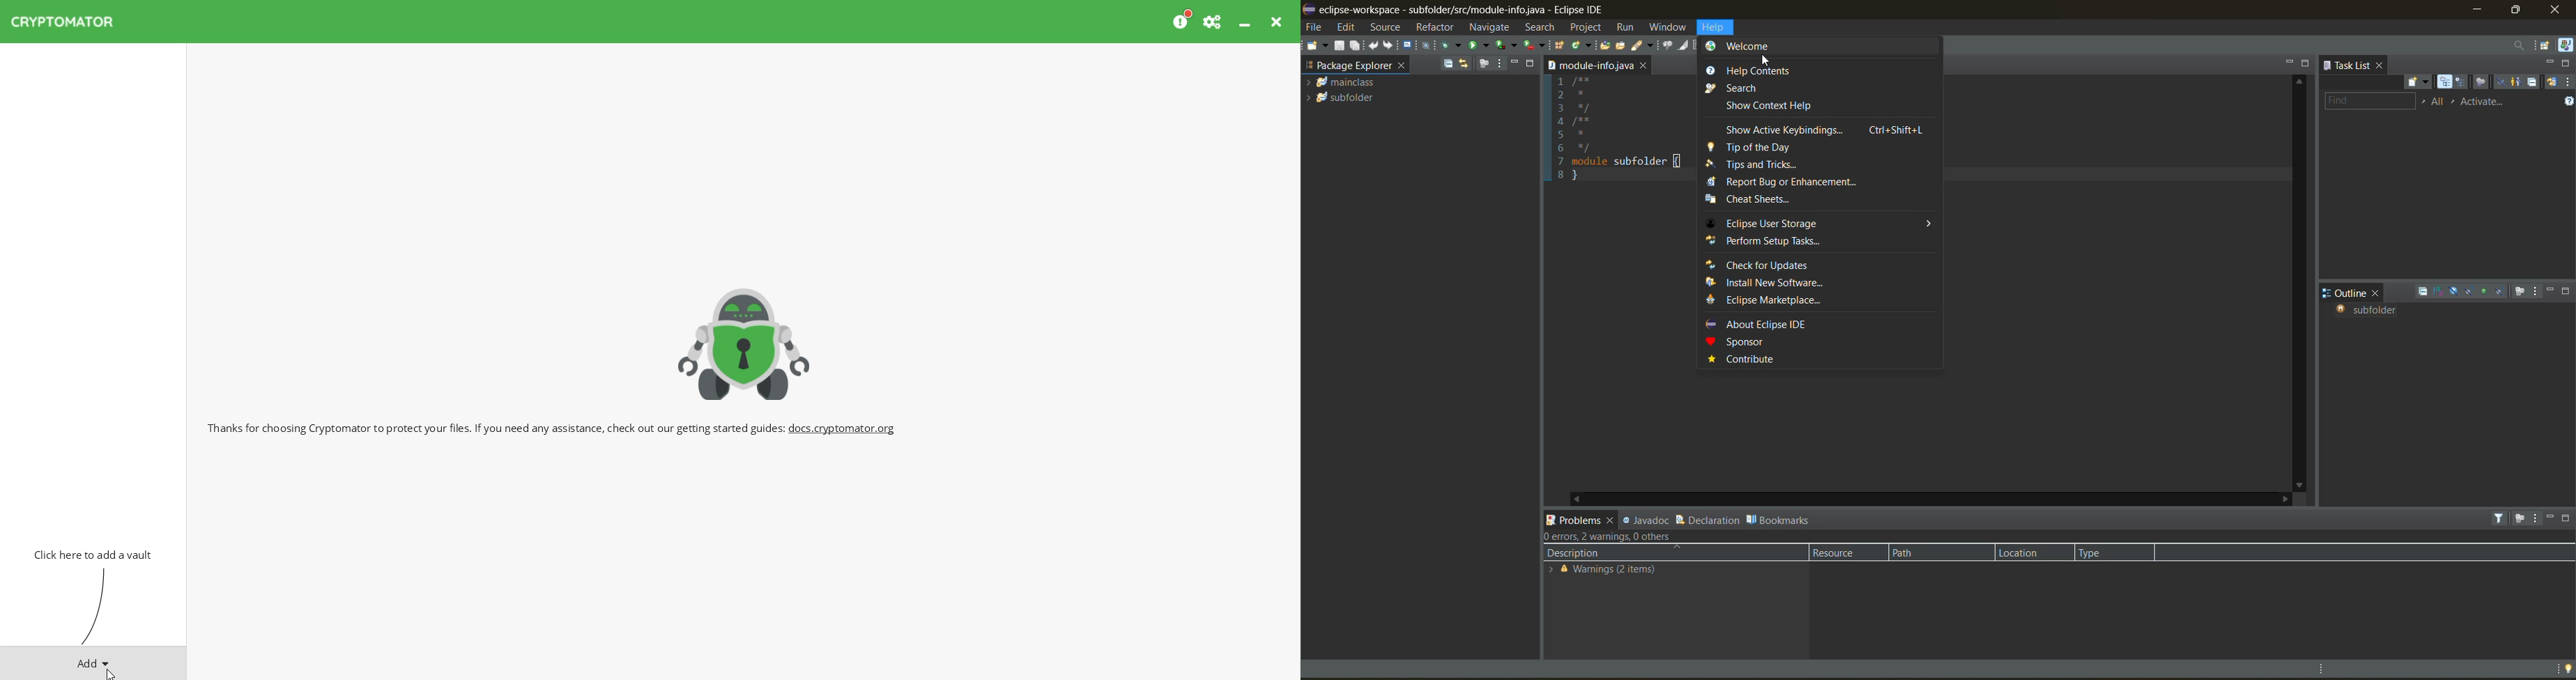 The image size is (2576, 700). Describe the element at coordinates (2568, 519) in the screenshot. I see `maximize` at that location.